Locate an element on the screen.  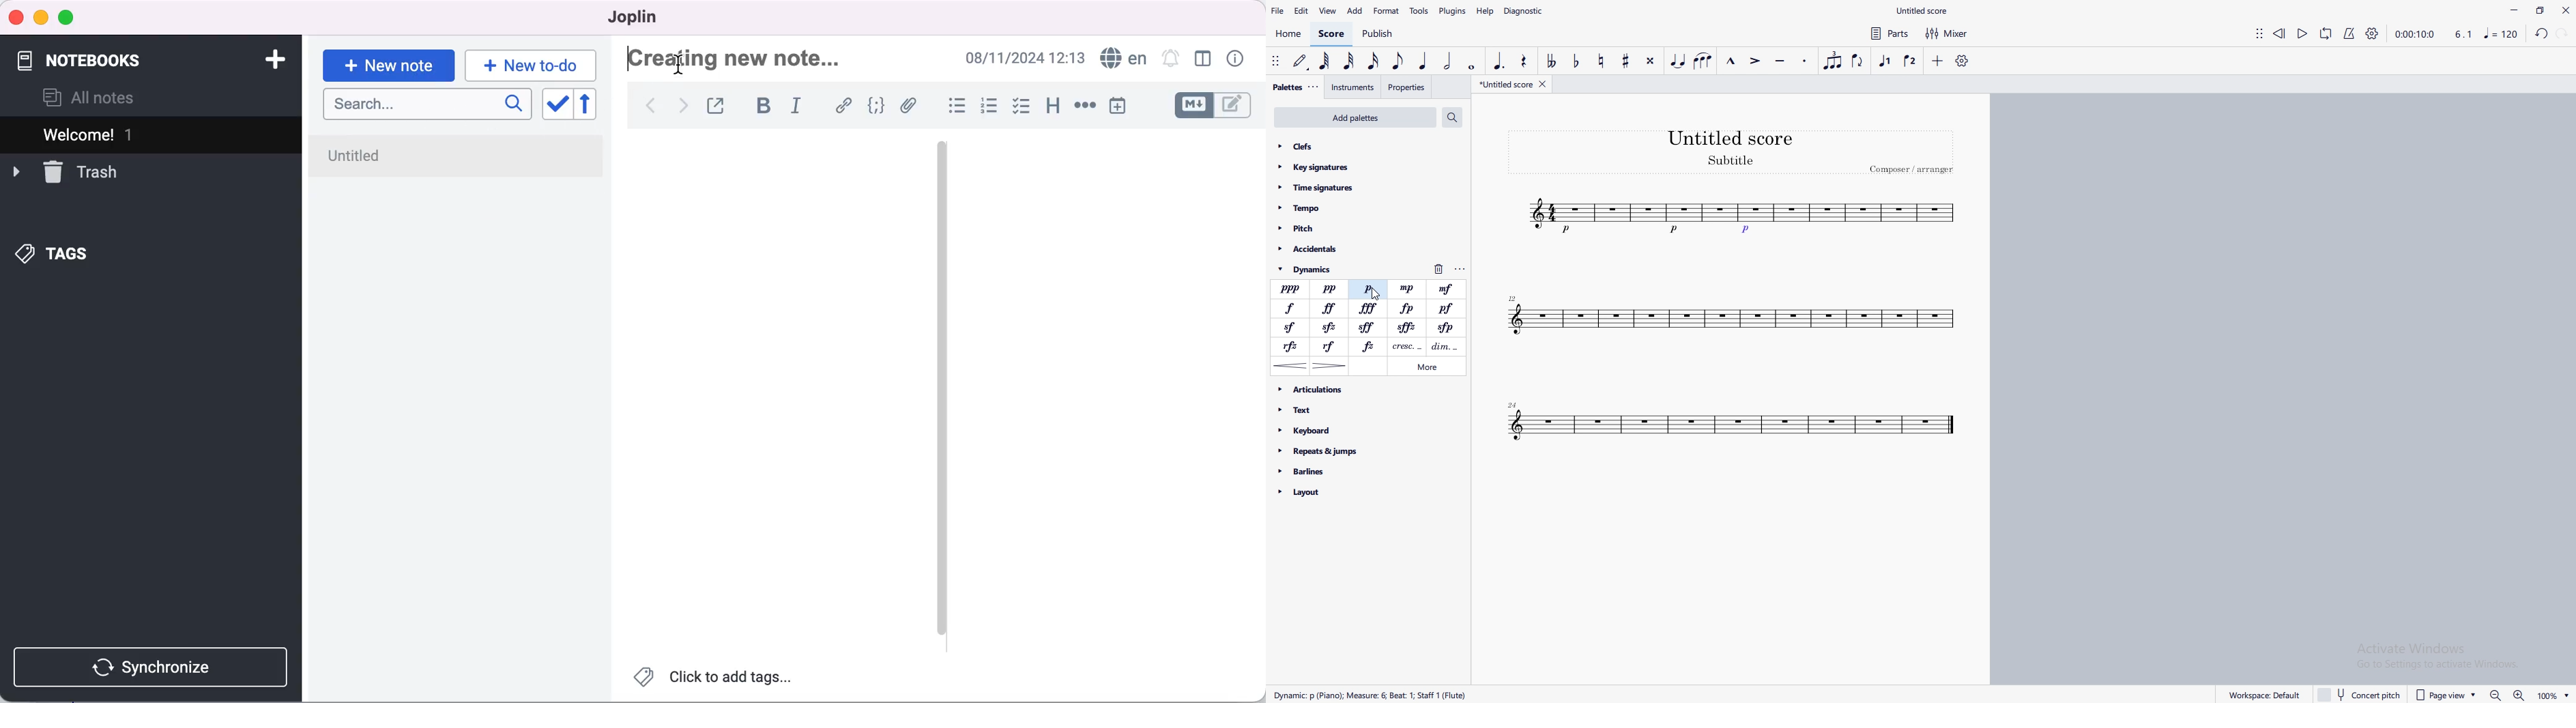
insert time is located at coordinates (1117, 105).